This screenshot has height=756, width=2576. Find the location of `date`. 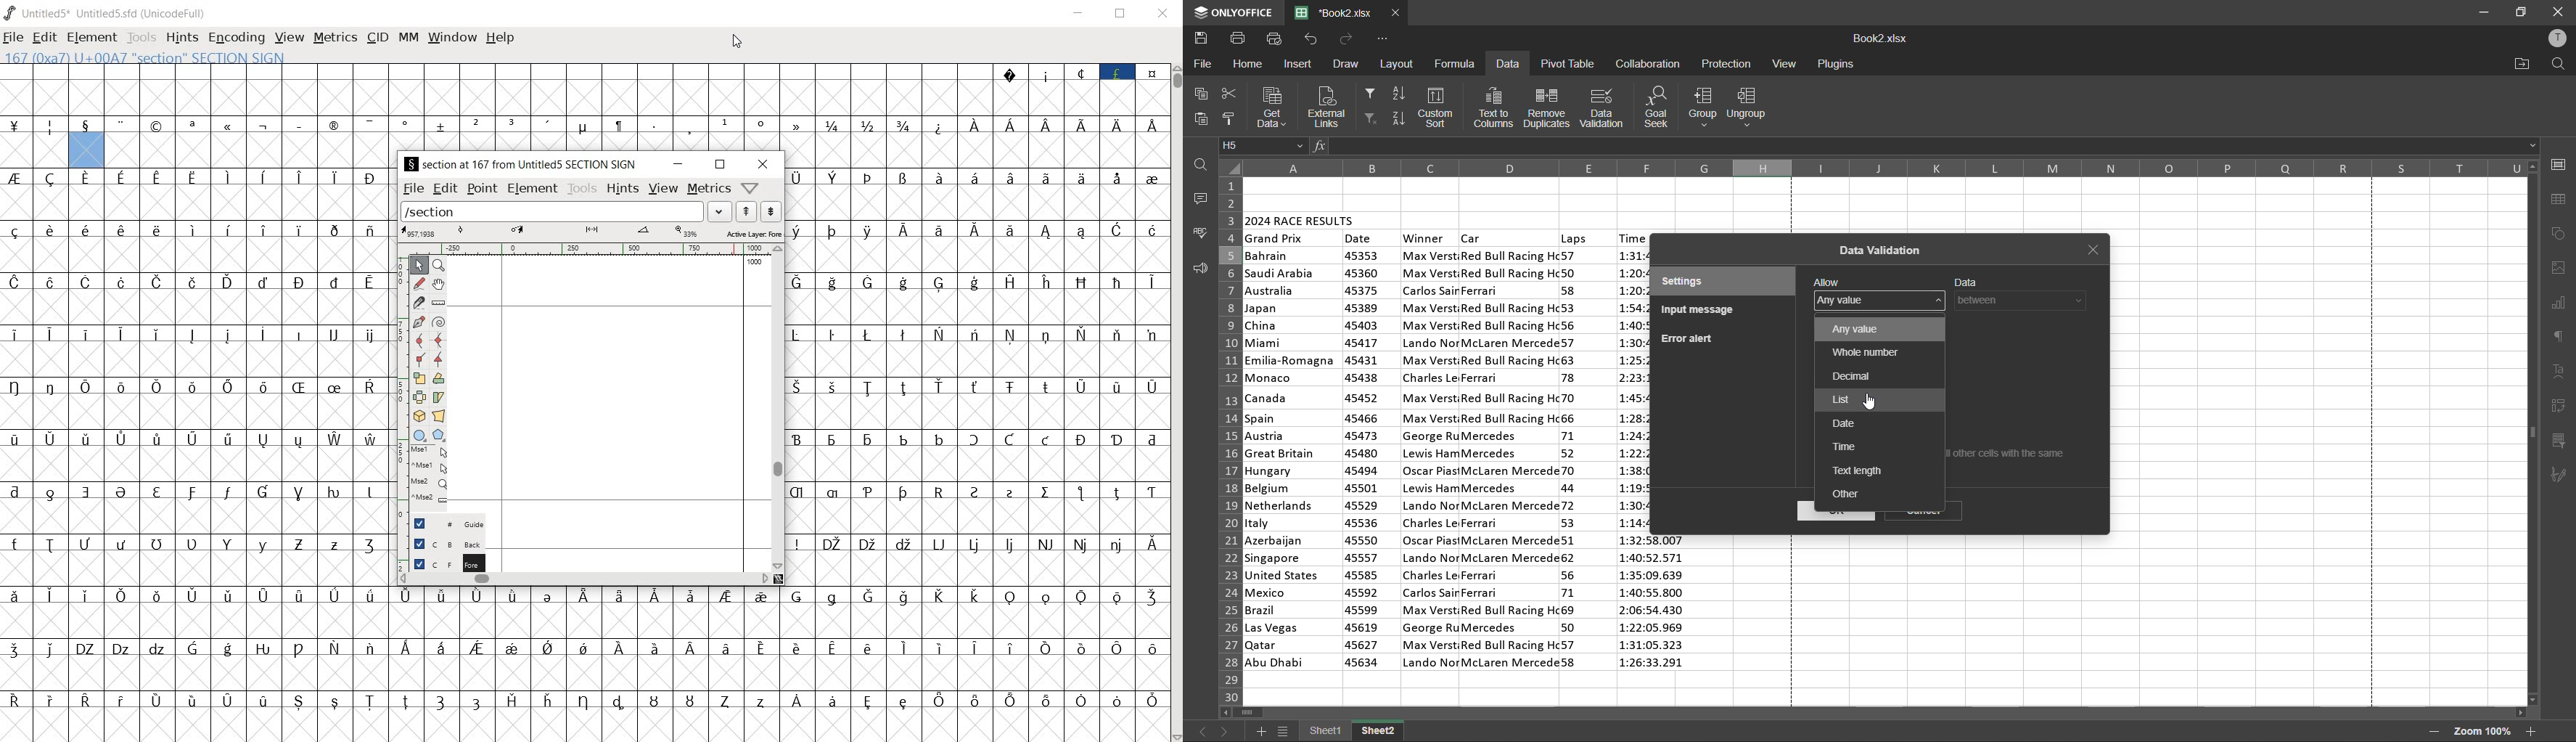

date is located at coordinates (1843, 422).